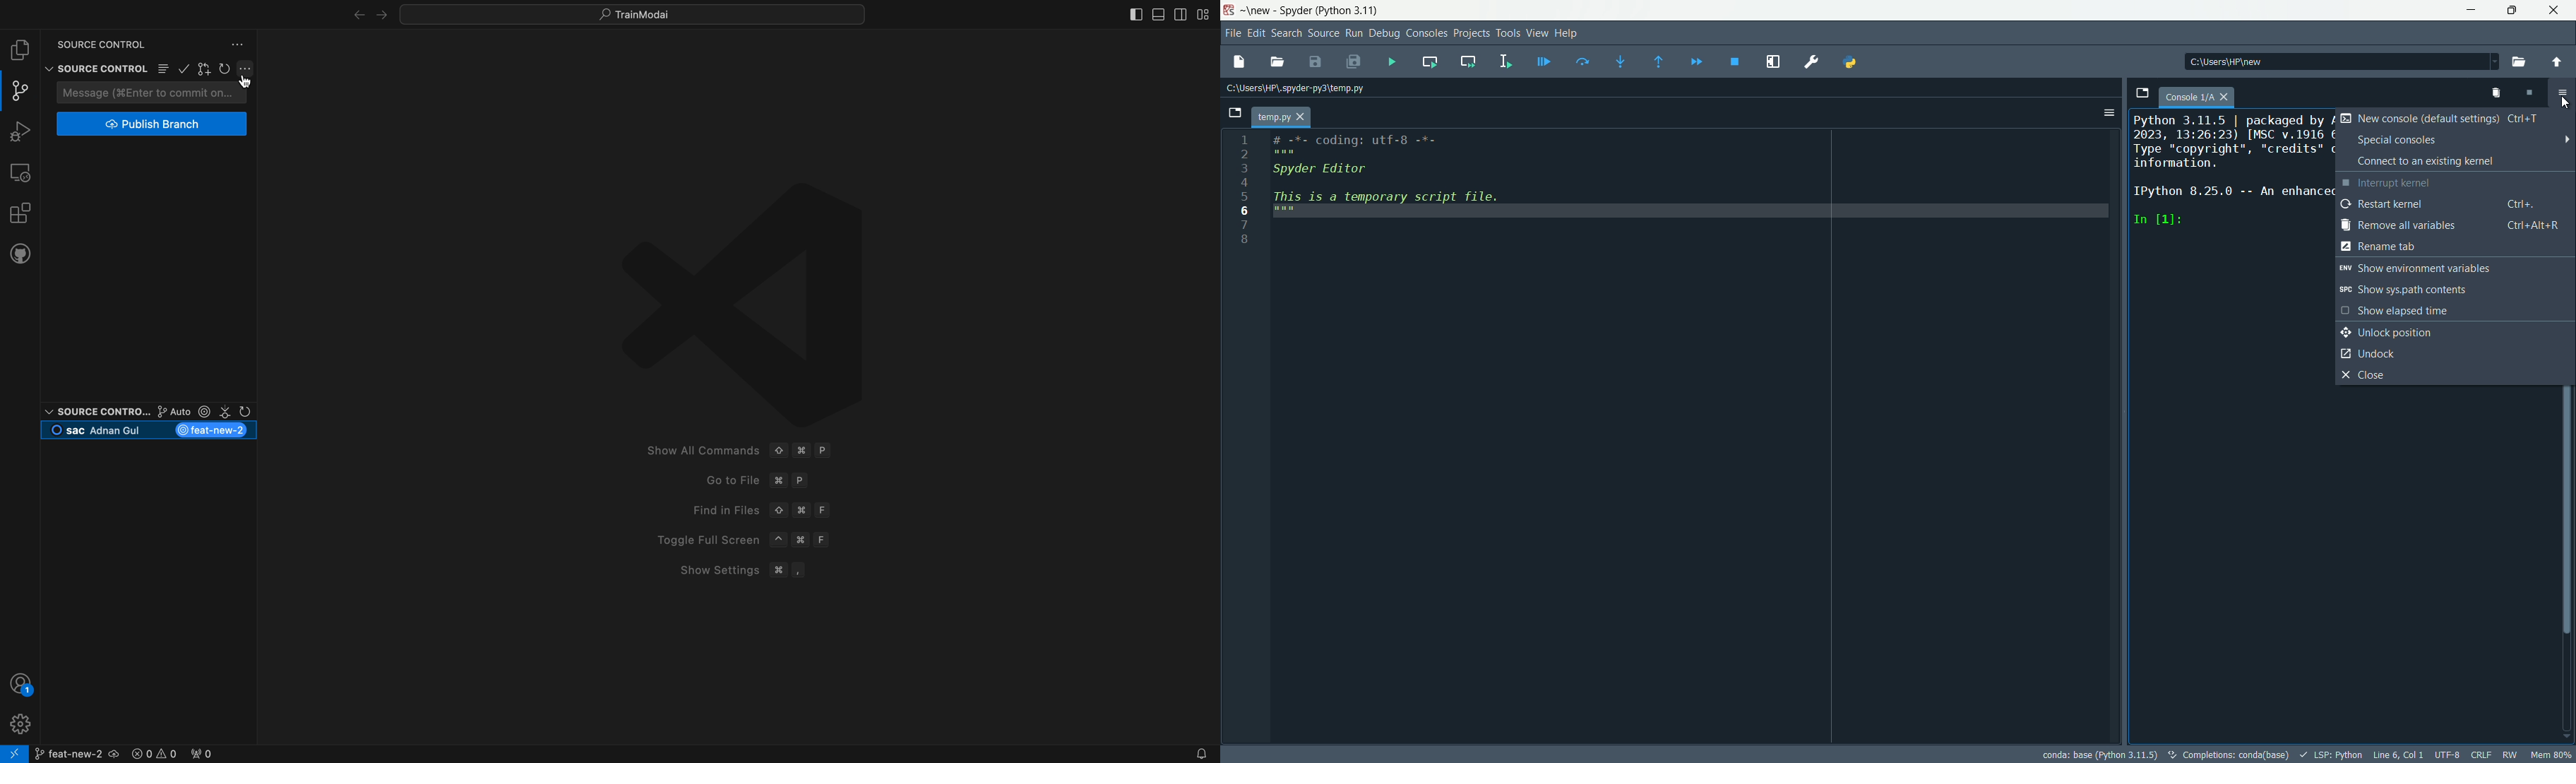 The height and width of the screenshot is (784, 2576). What do you see at coordinates (2404, 333) in the screenshot?
I see `Unlock Positions` at bounding box center [2404, 333].